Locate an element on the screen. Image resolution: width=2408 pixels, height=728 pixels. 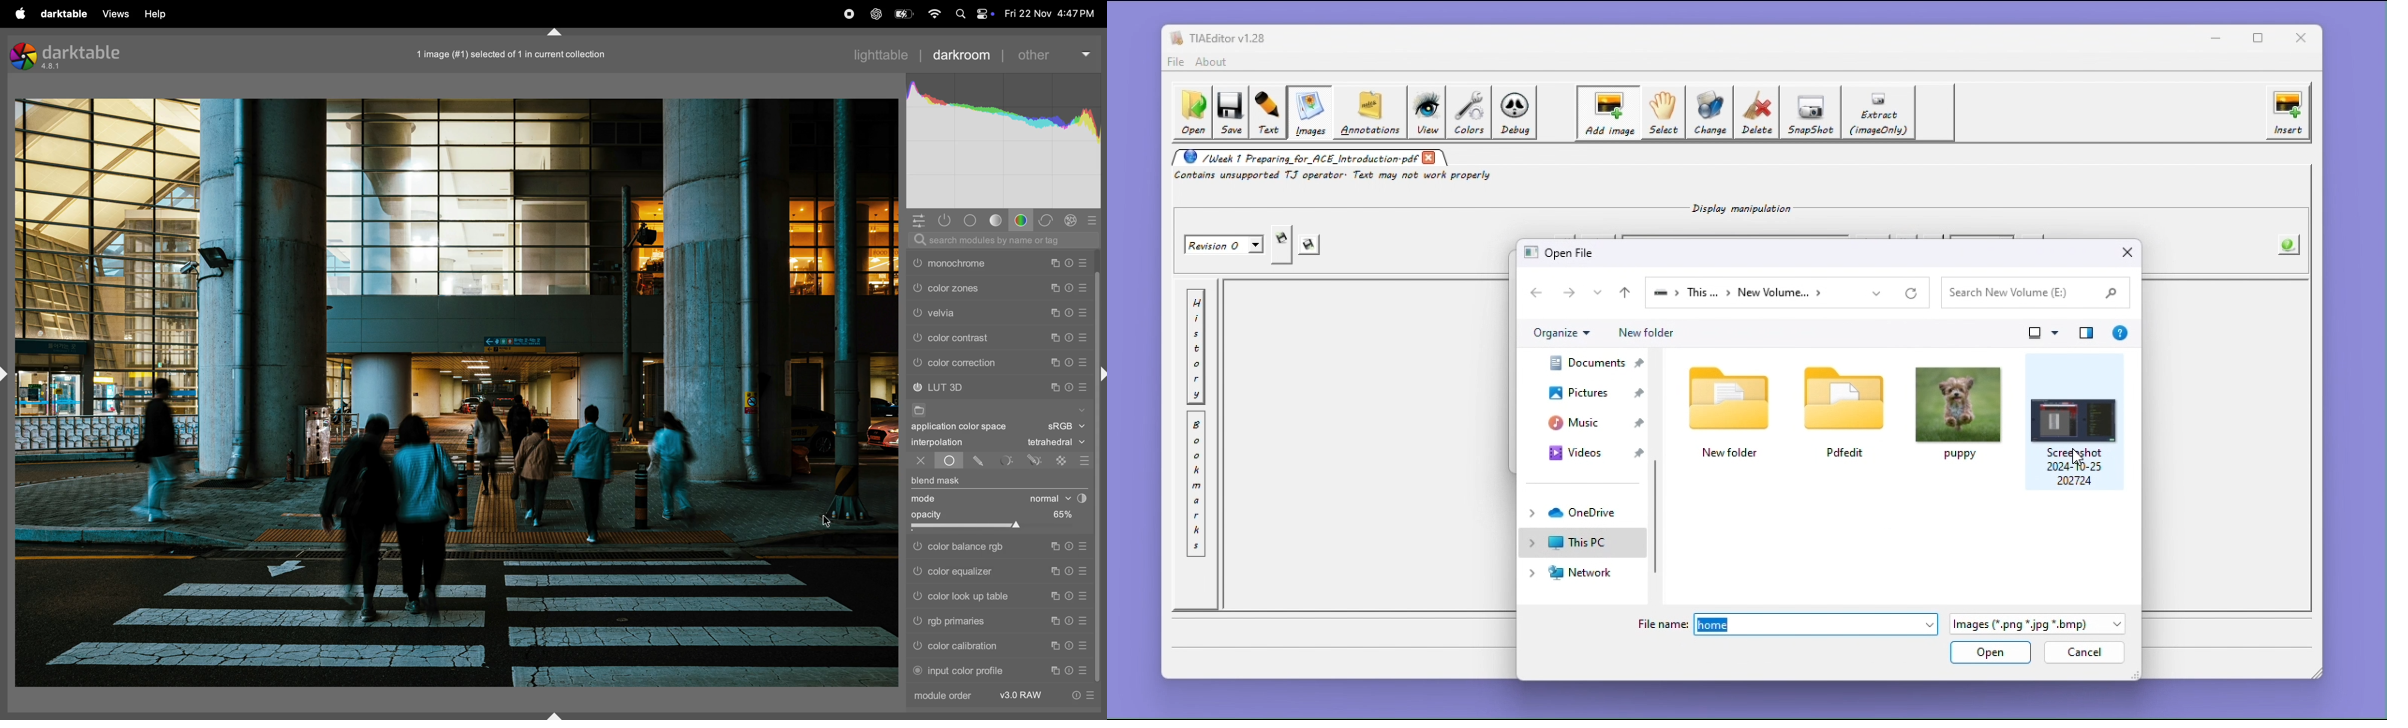
monchrome is located at coordinates (982, 287).